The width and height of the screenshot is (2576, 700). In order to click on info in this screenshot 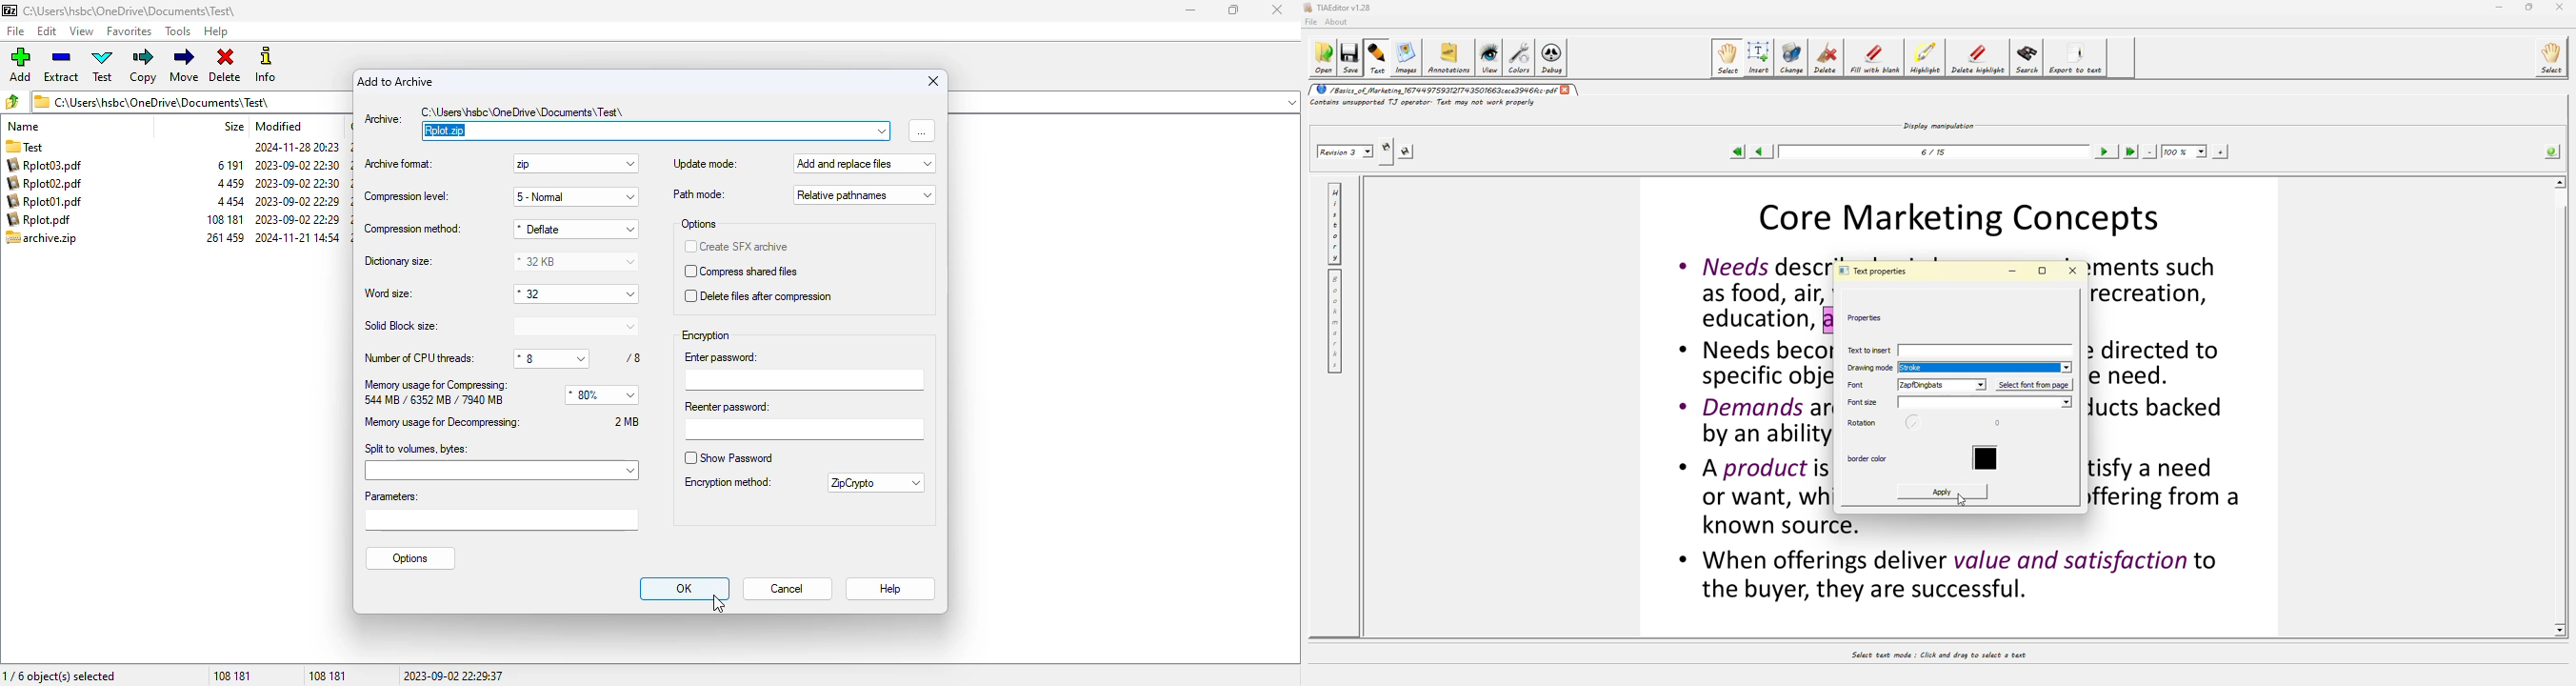, I will do `click(2553, 152)`.